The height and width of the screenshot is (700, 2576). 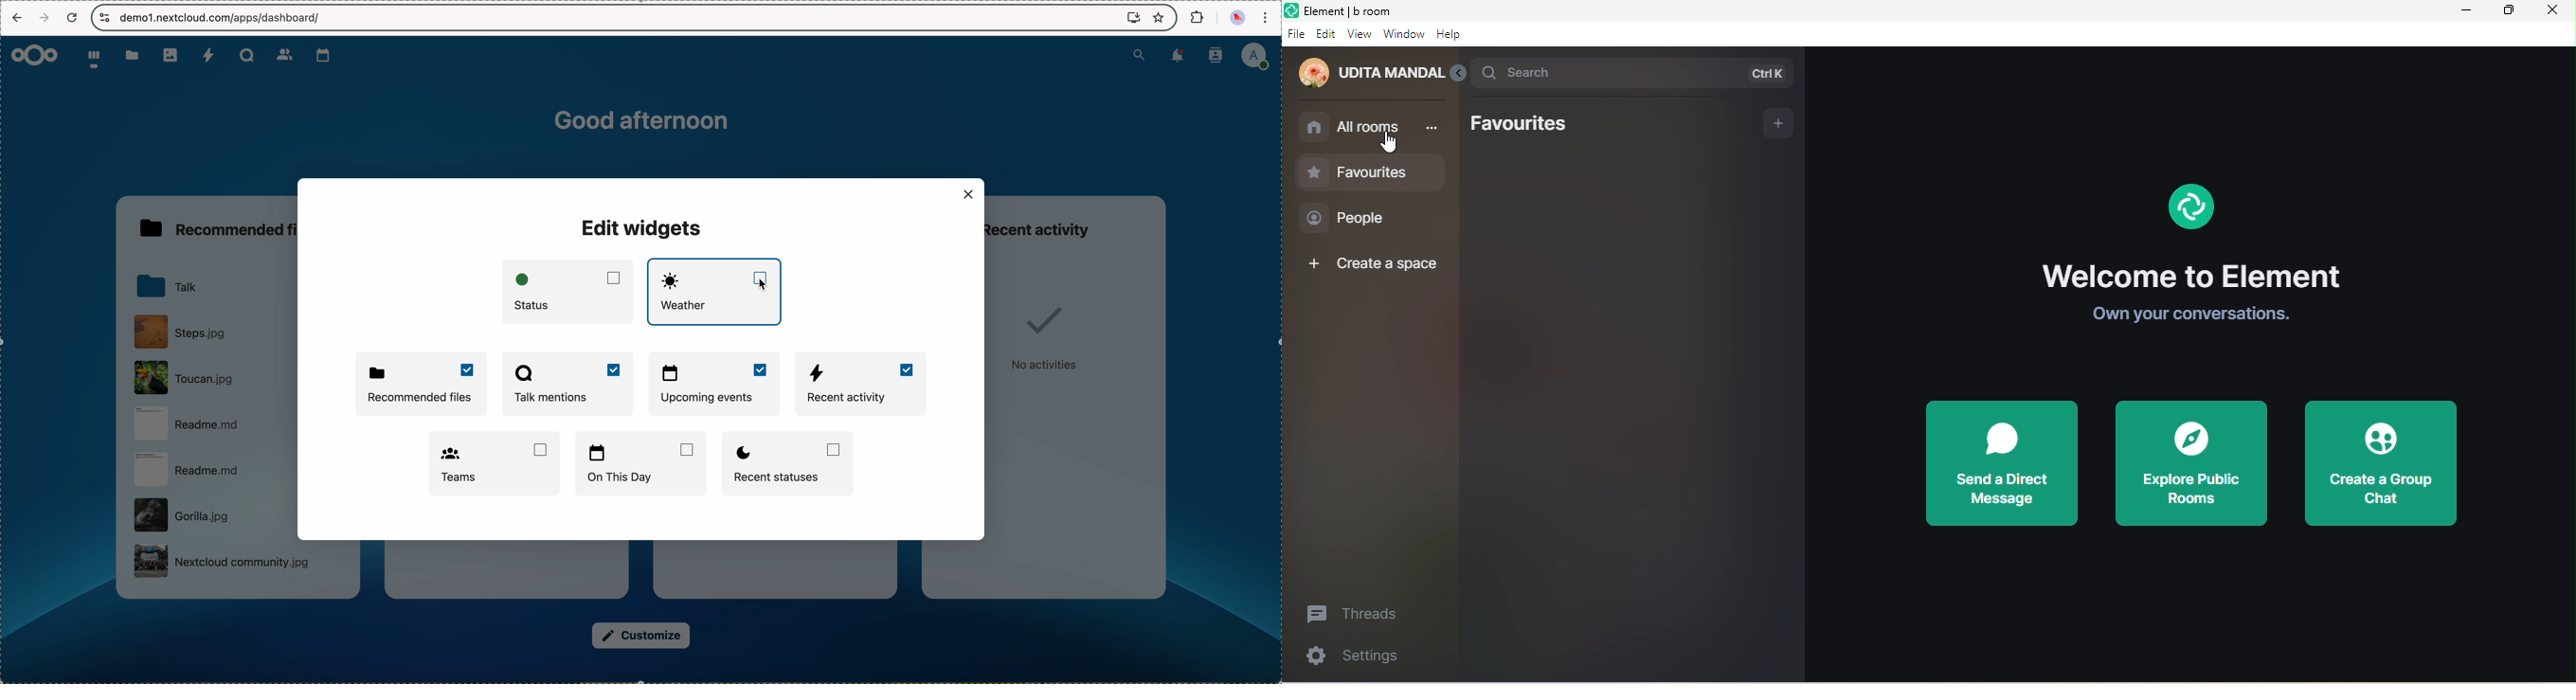 I want to click on screen, so click(x=1134, y=18).